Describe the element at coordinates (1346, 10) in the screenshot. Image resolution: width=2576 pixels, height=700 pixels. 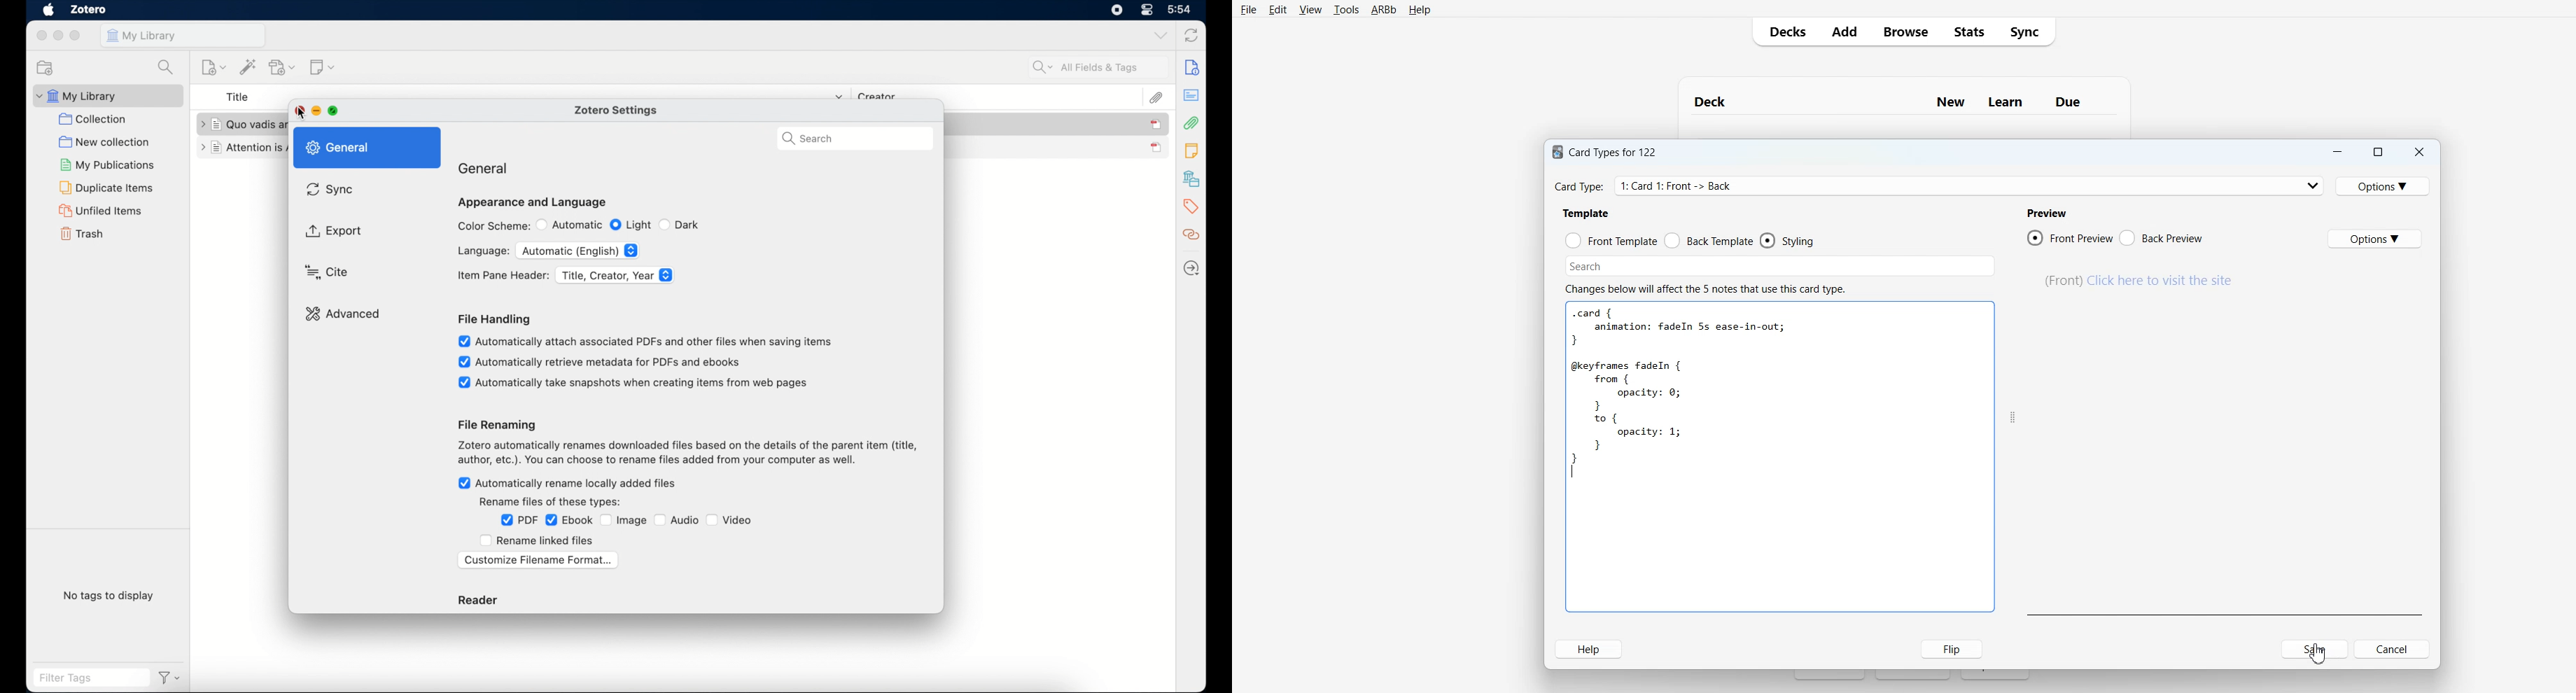
I see `Tools` at that location.